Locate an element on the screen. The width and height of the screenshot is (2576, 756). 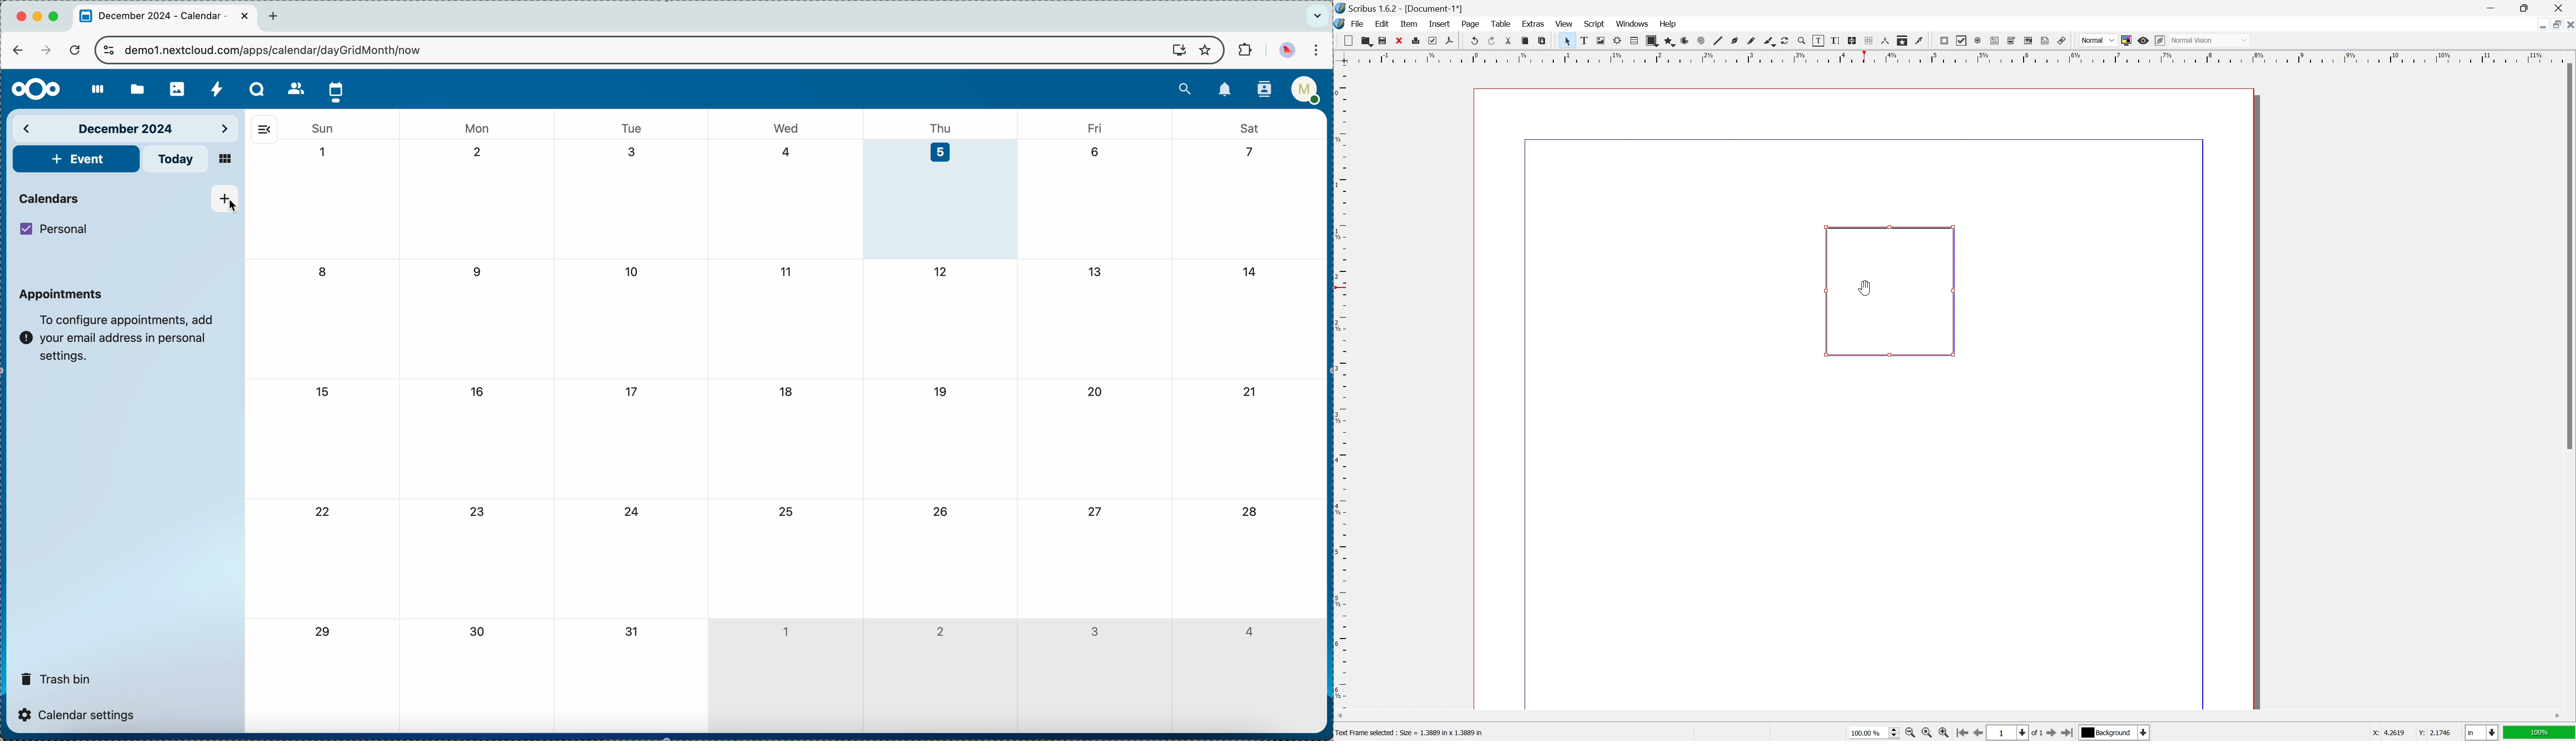
restore down is located at coordinates (2552, 24).